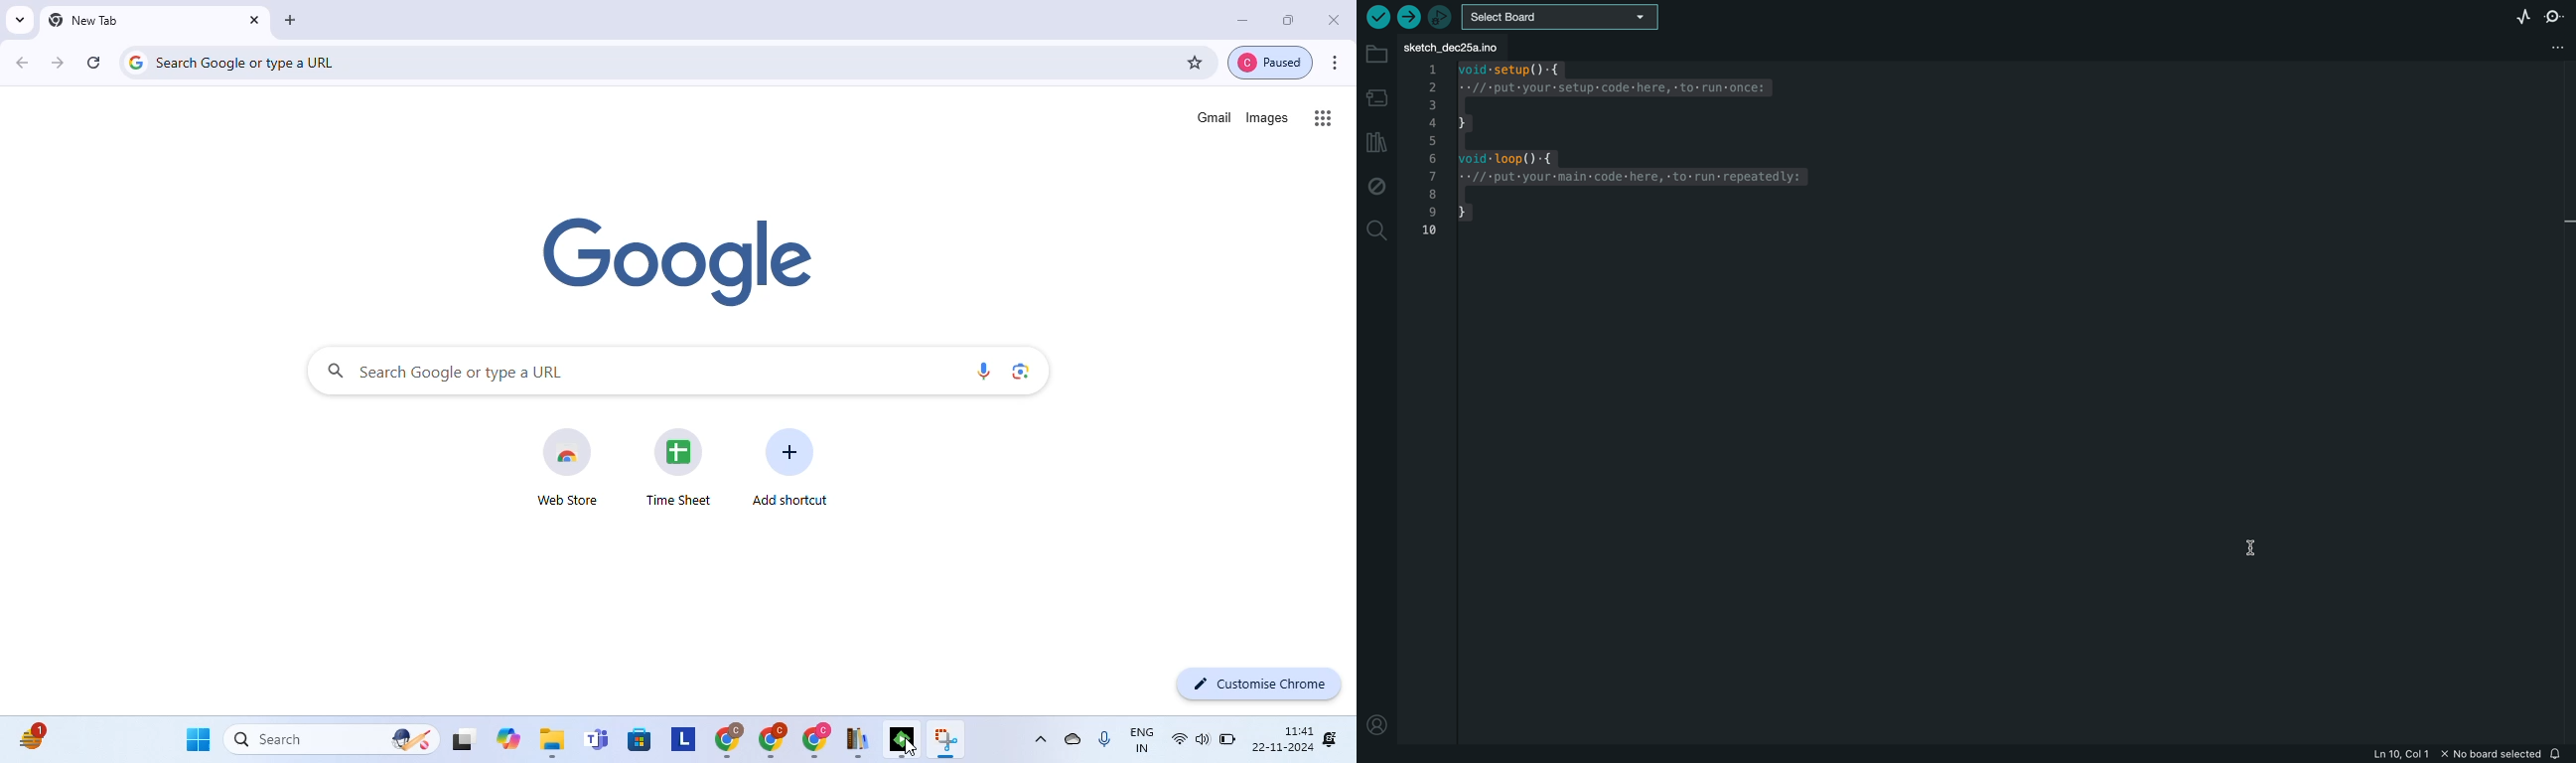 This screenshot has width=2576, height=784. Describe the element at coordinates (1340, 63) in the screenshot. I see `customize and control google chrome` at that location.